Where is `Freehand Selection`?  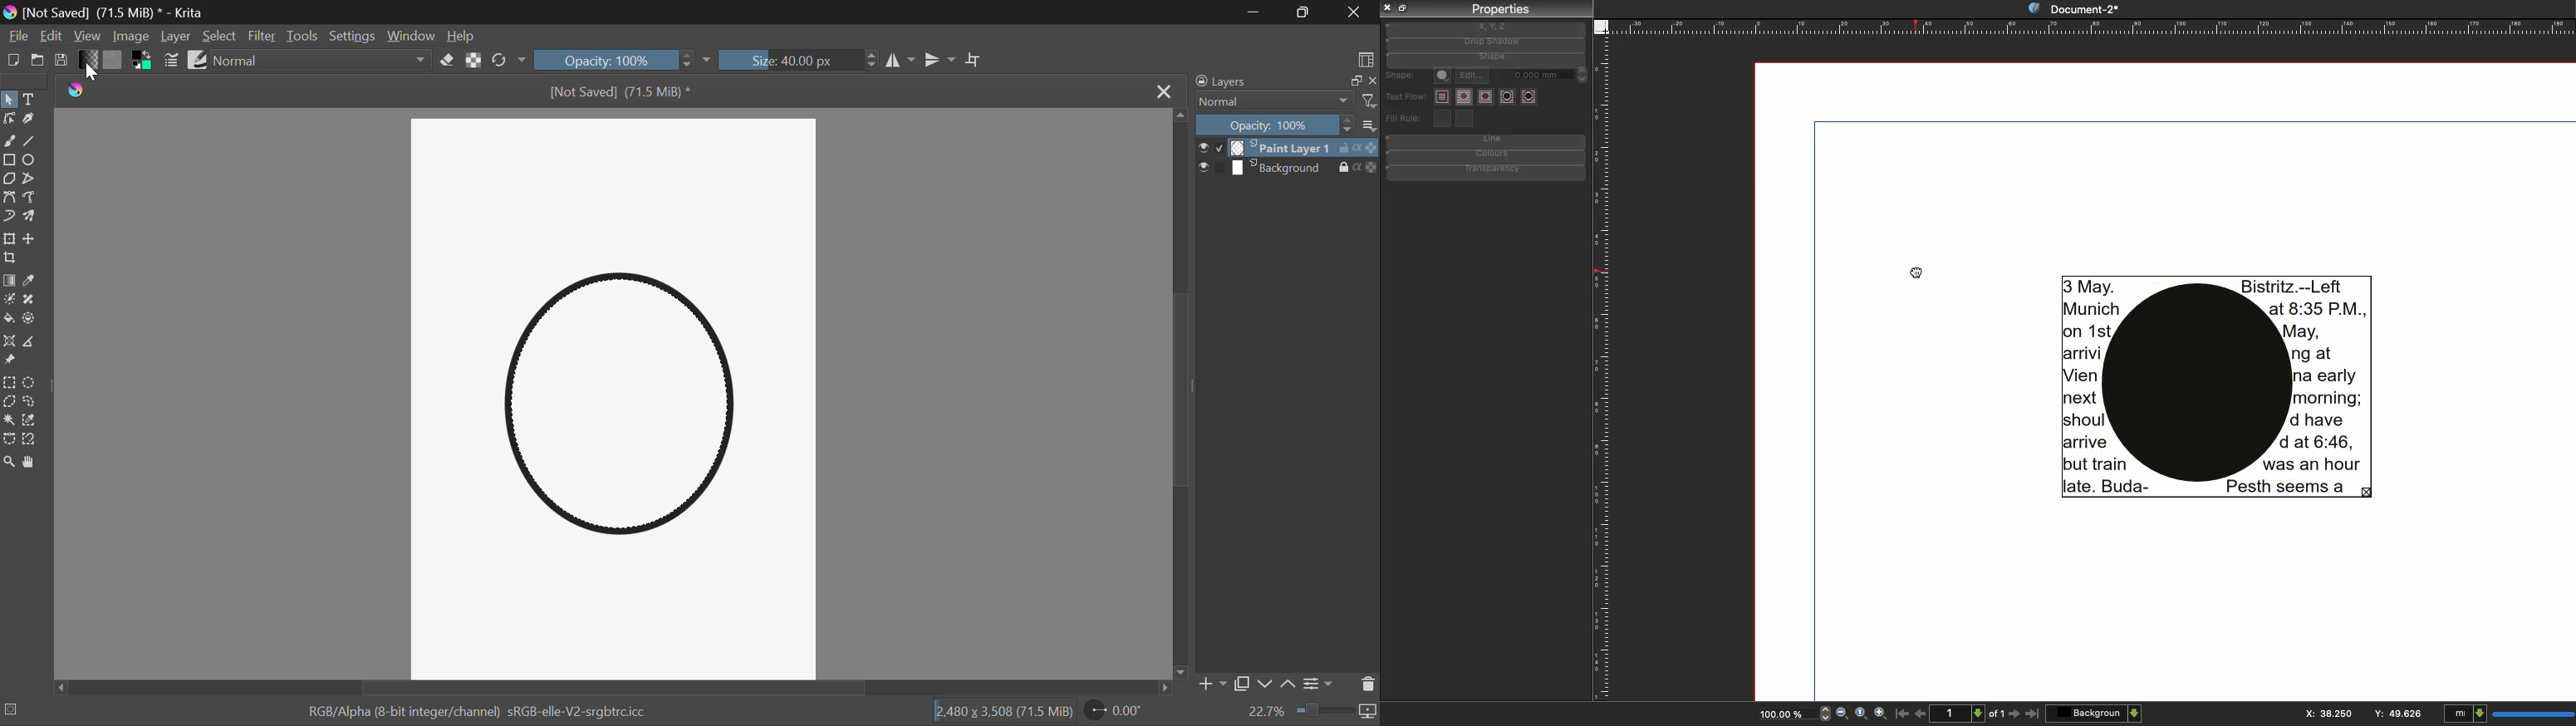
Freehand Selection is located at coordinates (33, 400).